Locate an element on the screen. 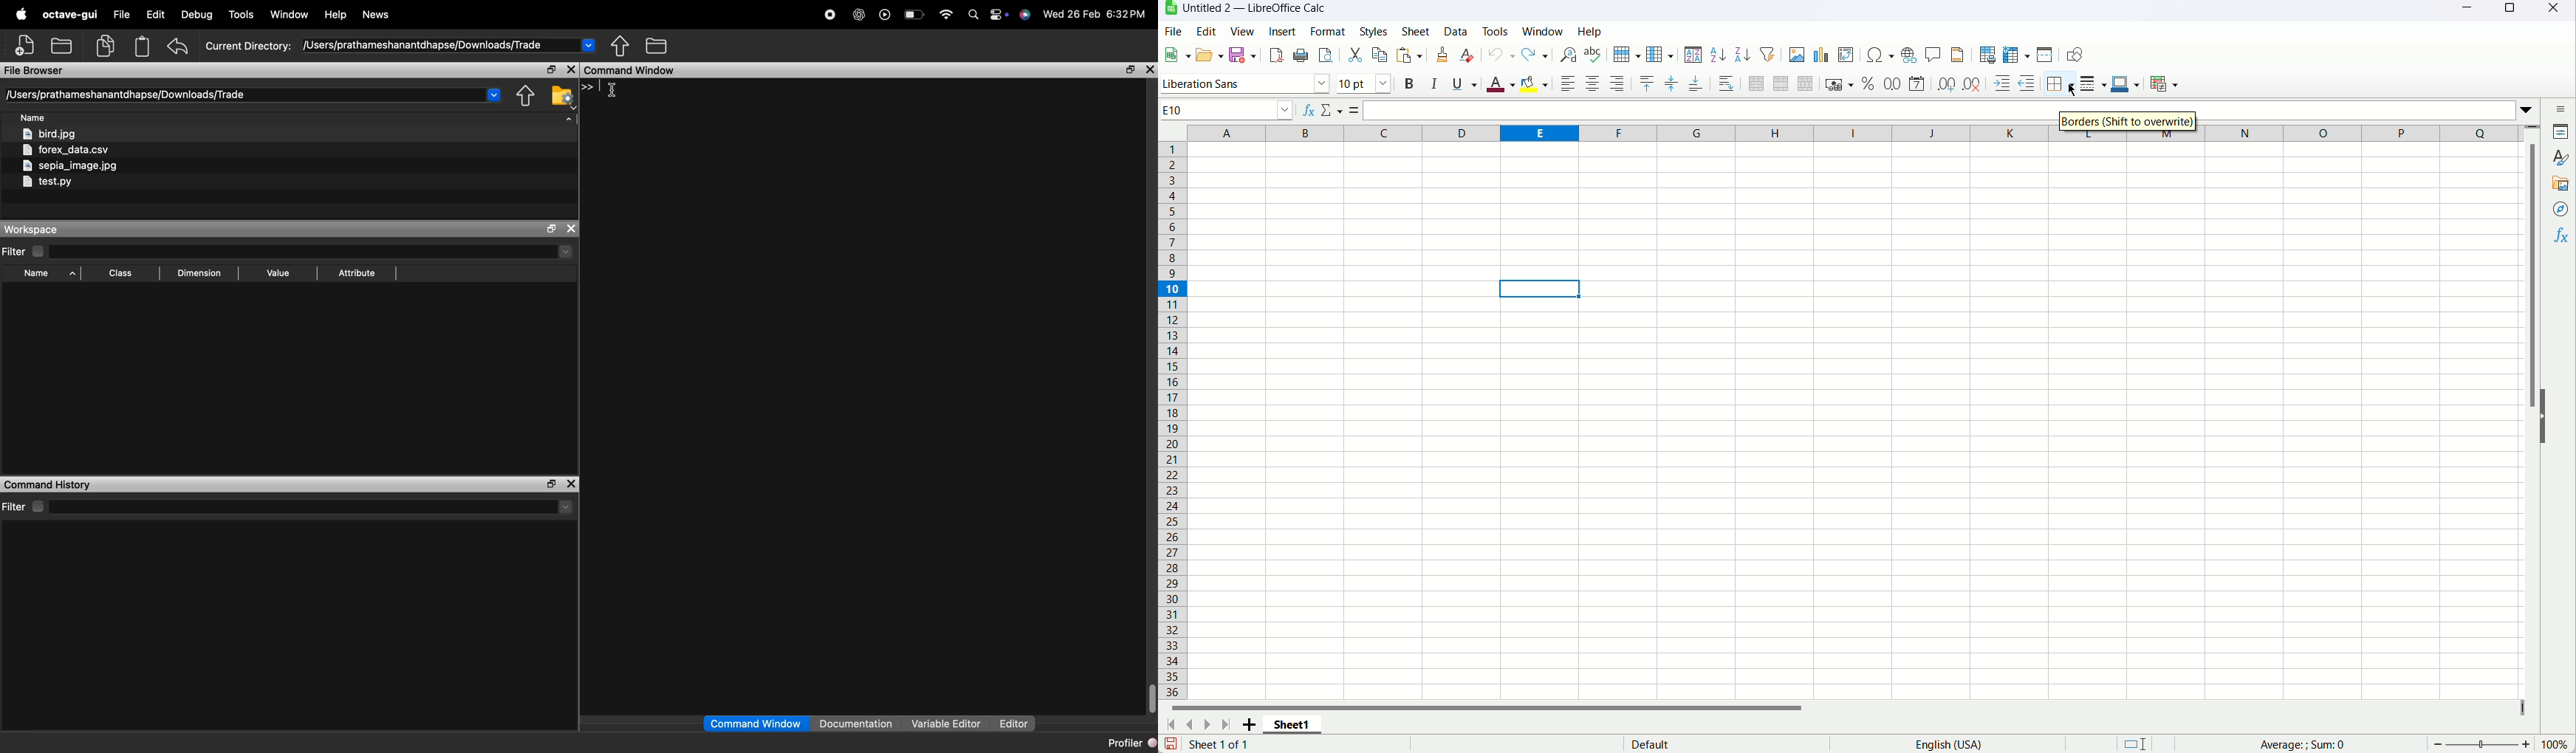  close is located at coordinates (572, 229).